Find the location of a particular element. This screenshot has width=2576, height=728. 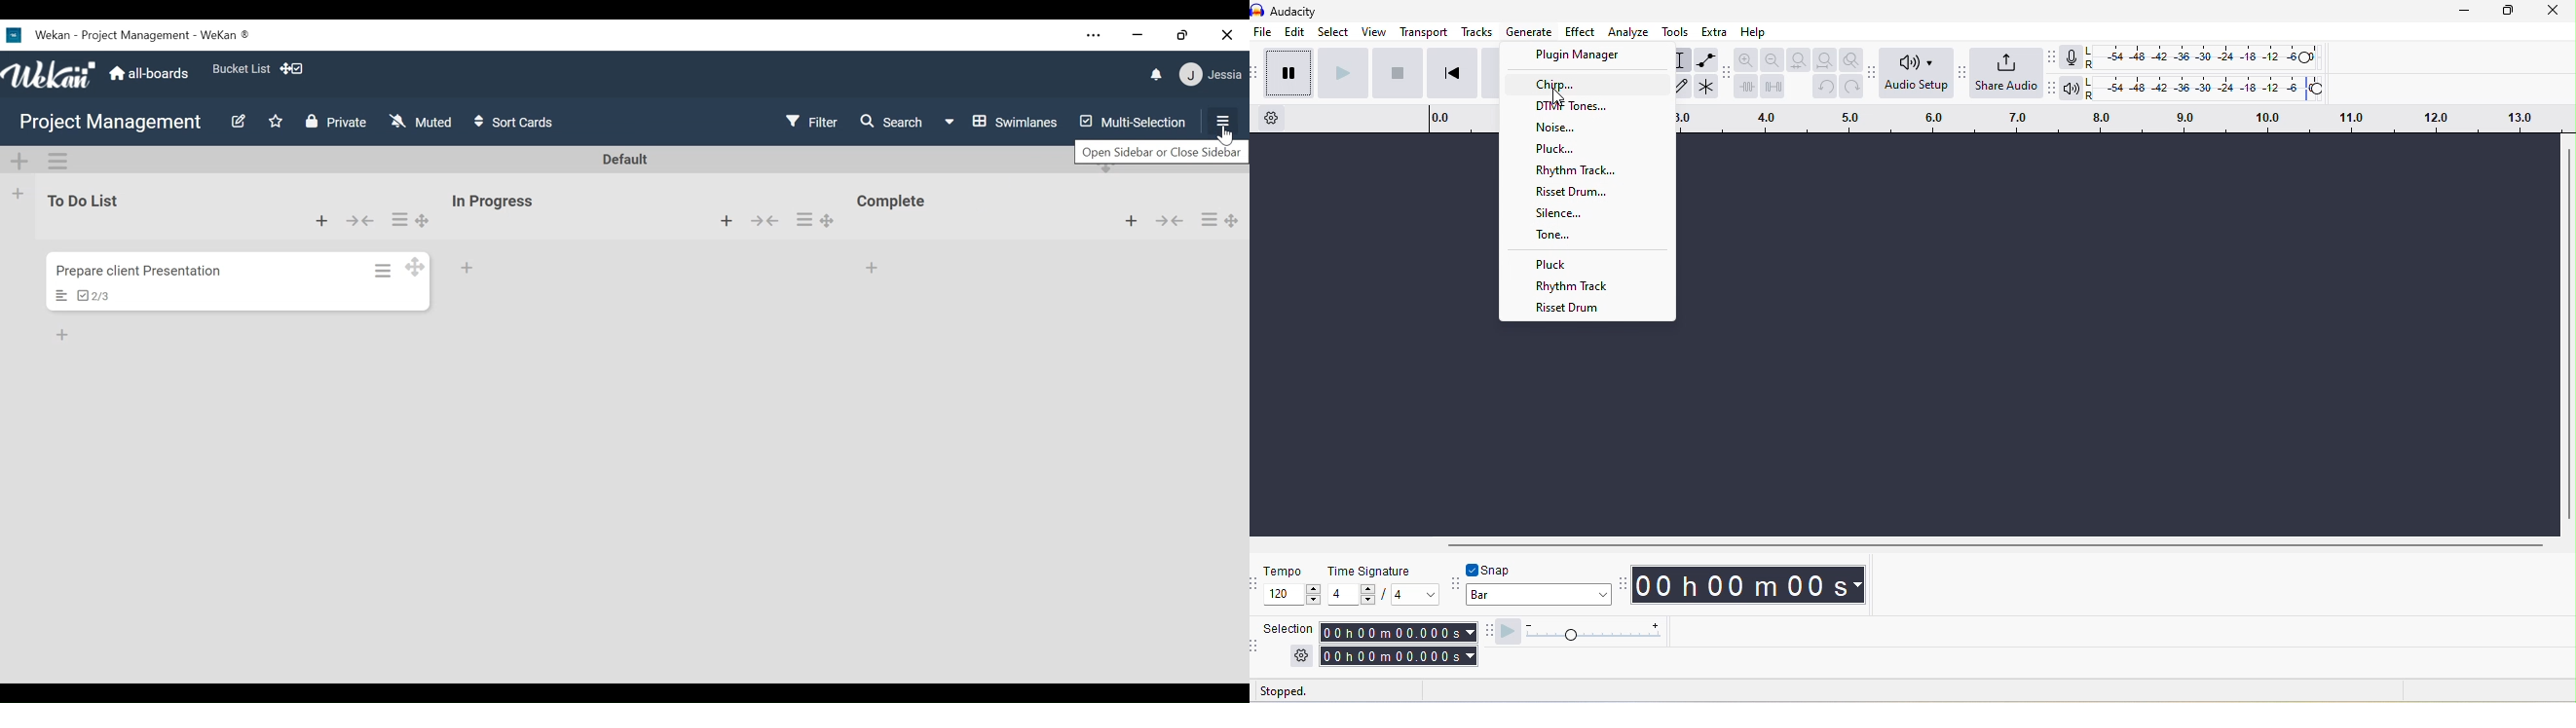

maximize is located at coordinates (2515, 11).